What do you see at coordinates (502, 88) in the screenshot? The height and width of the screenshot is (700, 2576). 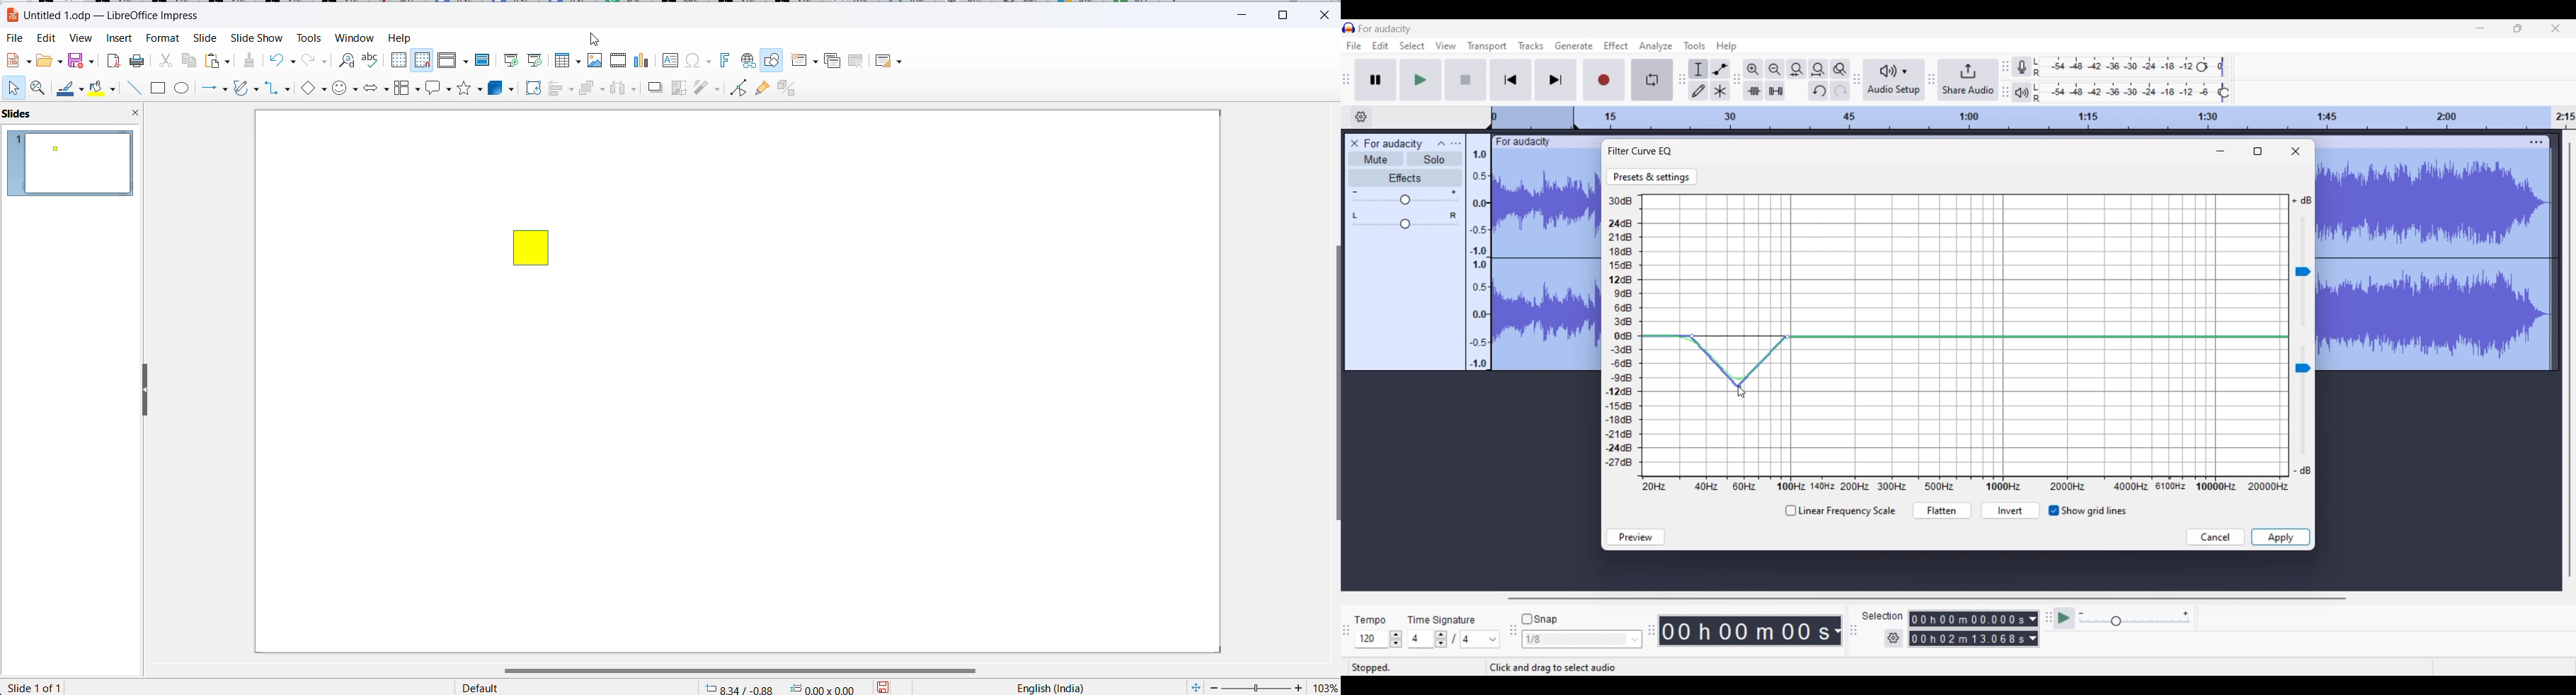 I see `3d objects ` at bounding box center [502, 88].